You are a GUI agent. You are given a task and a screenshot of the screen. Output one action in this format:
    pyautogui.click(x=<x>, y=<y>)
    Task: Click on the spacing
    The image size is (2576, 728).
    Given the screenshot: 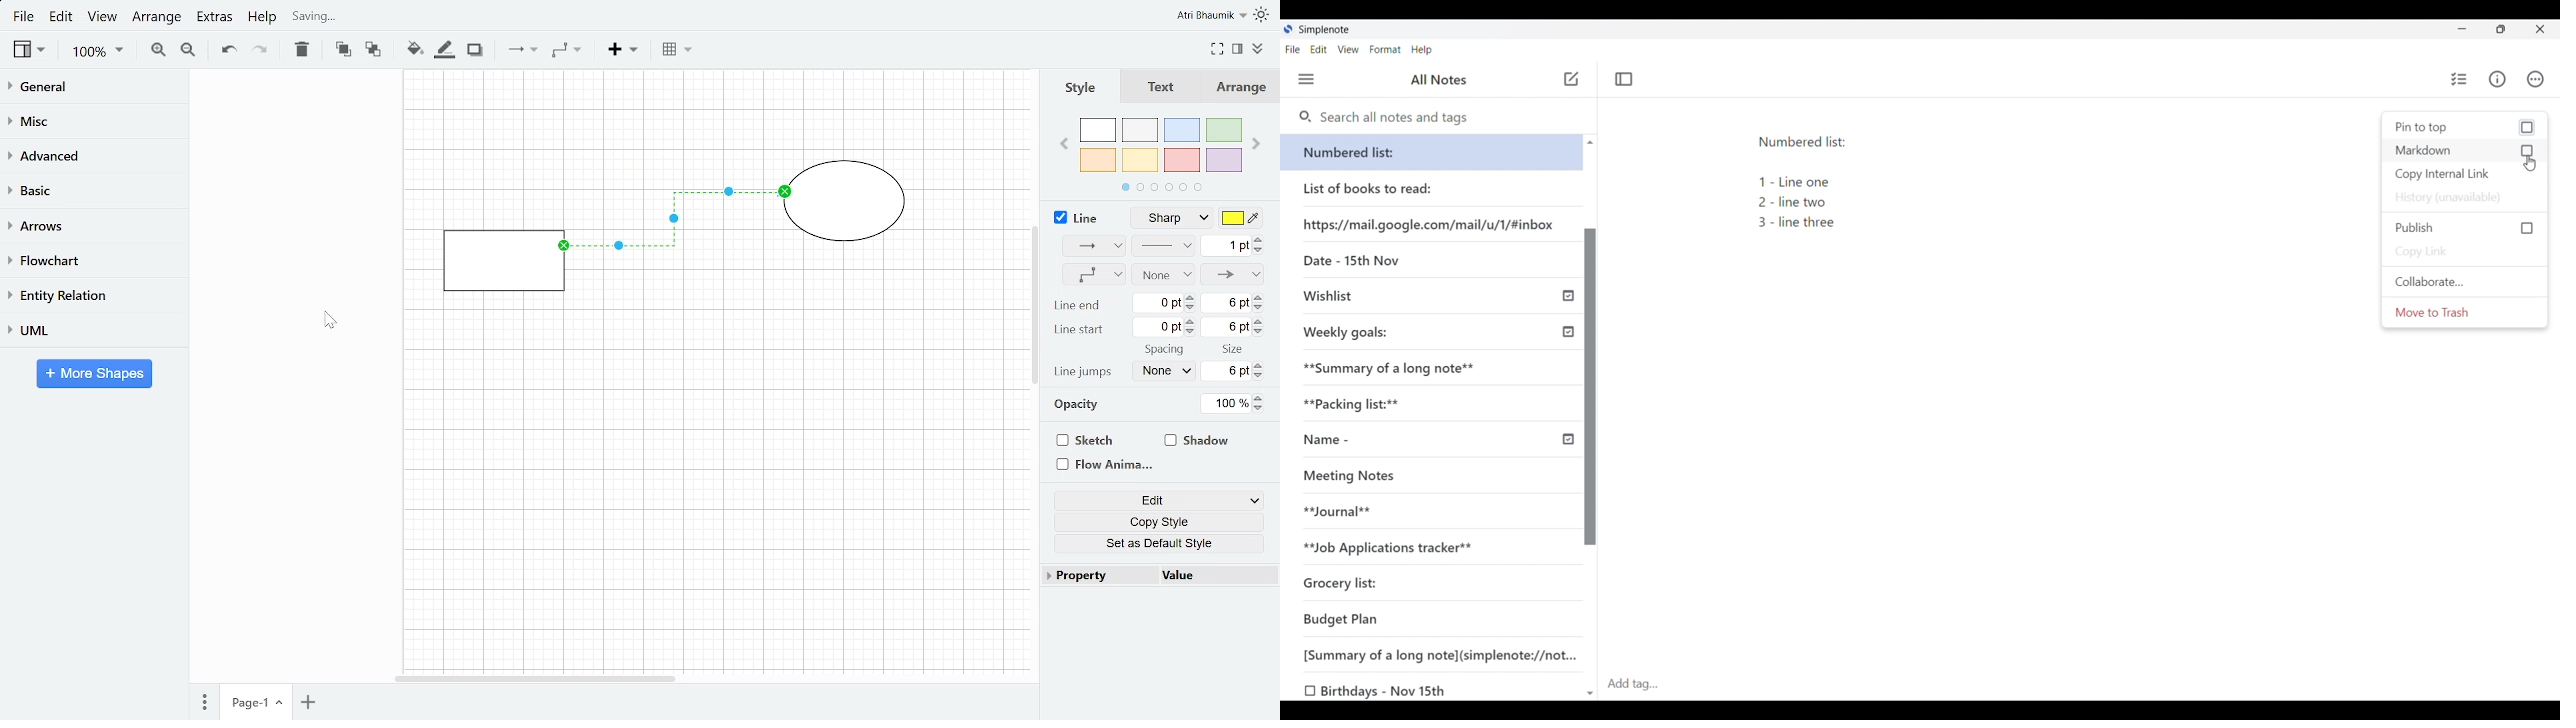 What is the action you would take?
    pyautogui.click(x=1165, y=349)
    